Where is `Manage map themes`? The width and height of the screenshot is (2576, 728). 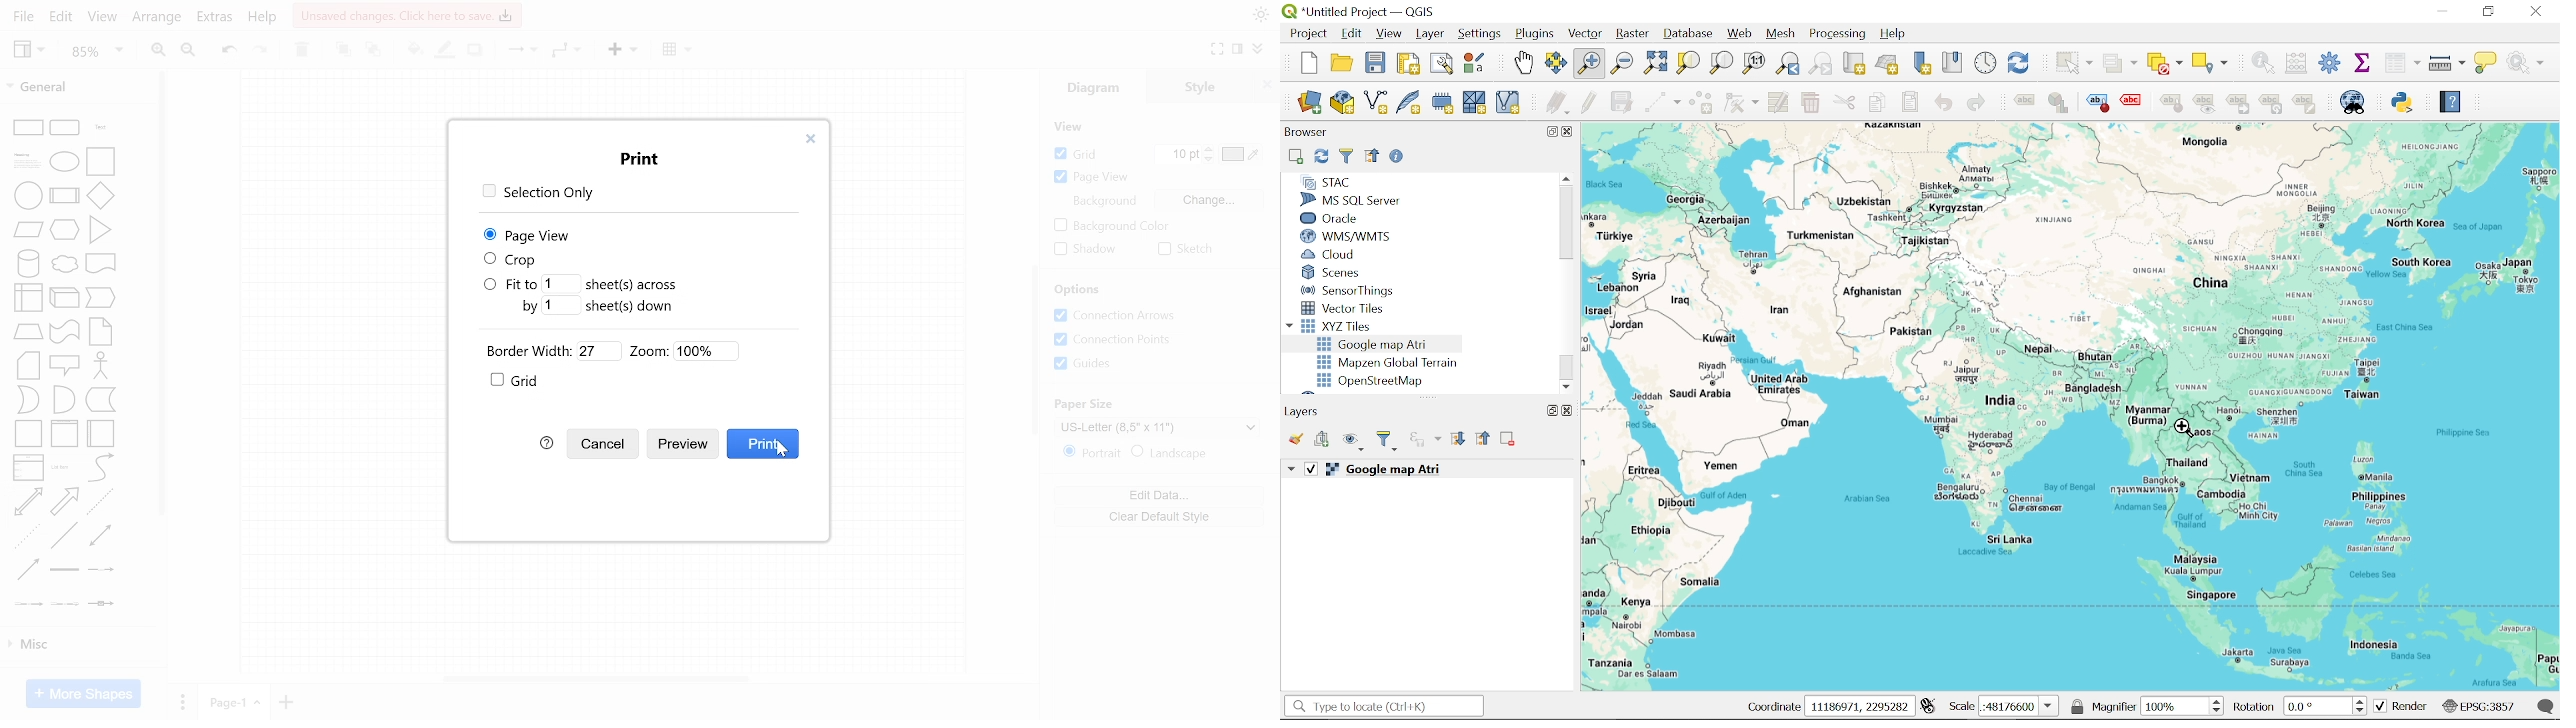 Manage map themes is located at coordinates (1354, 444).